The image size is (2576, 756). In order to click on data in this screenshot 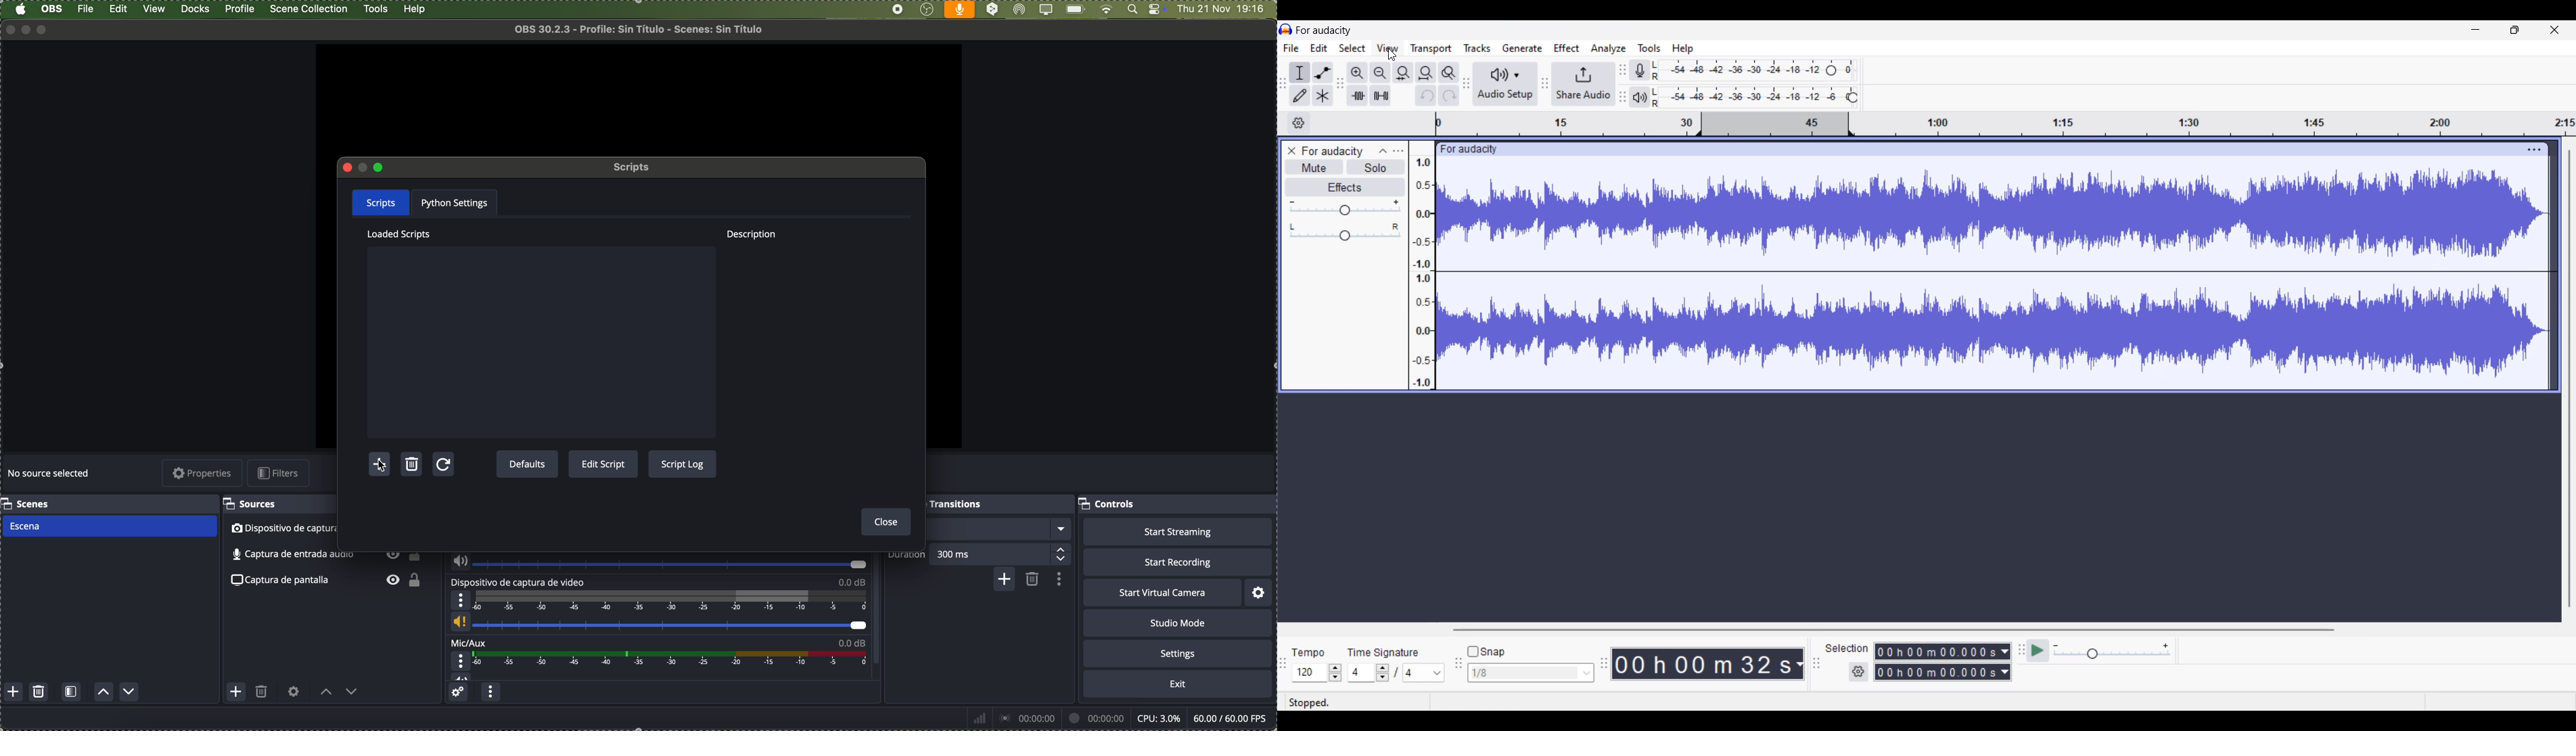, I will do `click(1119, 718)`.